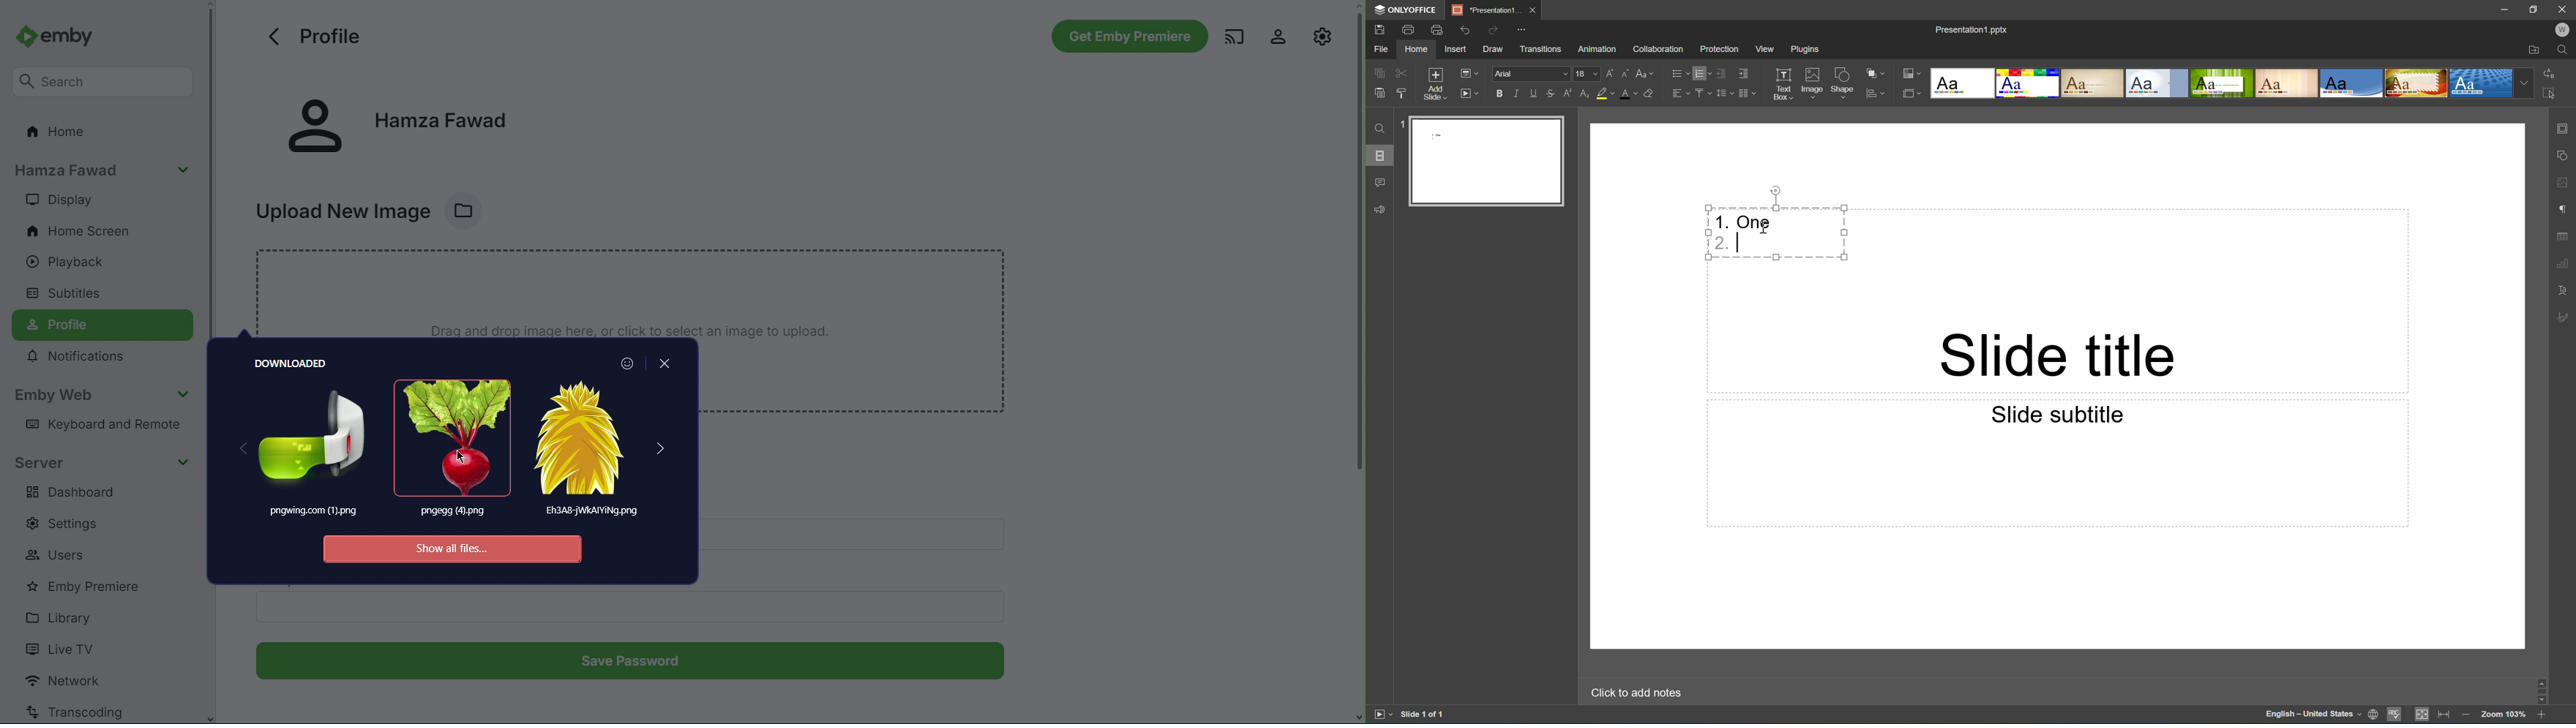 This screenshot has width=2576, height=728. Describe the element at coordinates (1434, 83) in the screenshot. I see `Add slide` at that location.